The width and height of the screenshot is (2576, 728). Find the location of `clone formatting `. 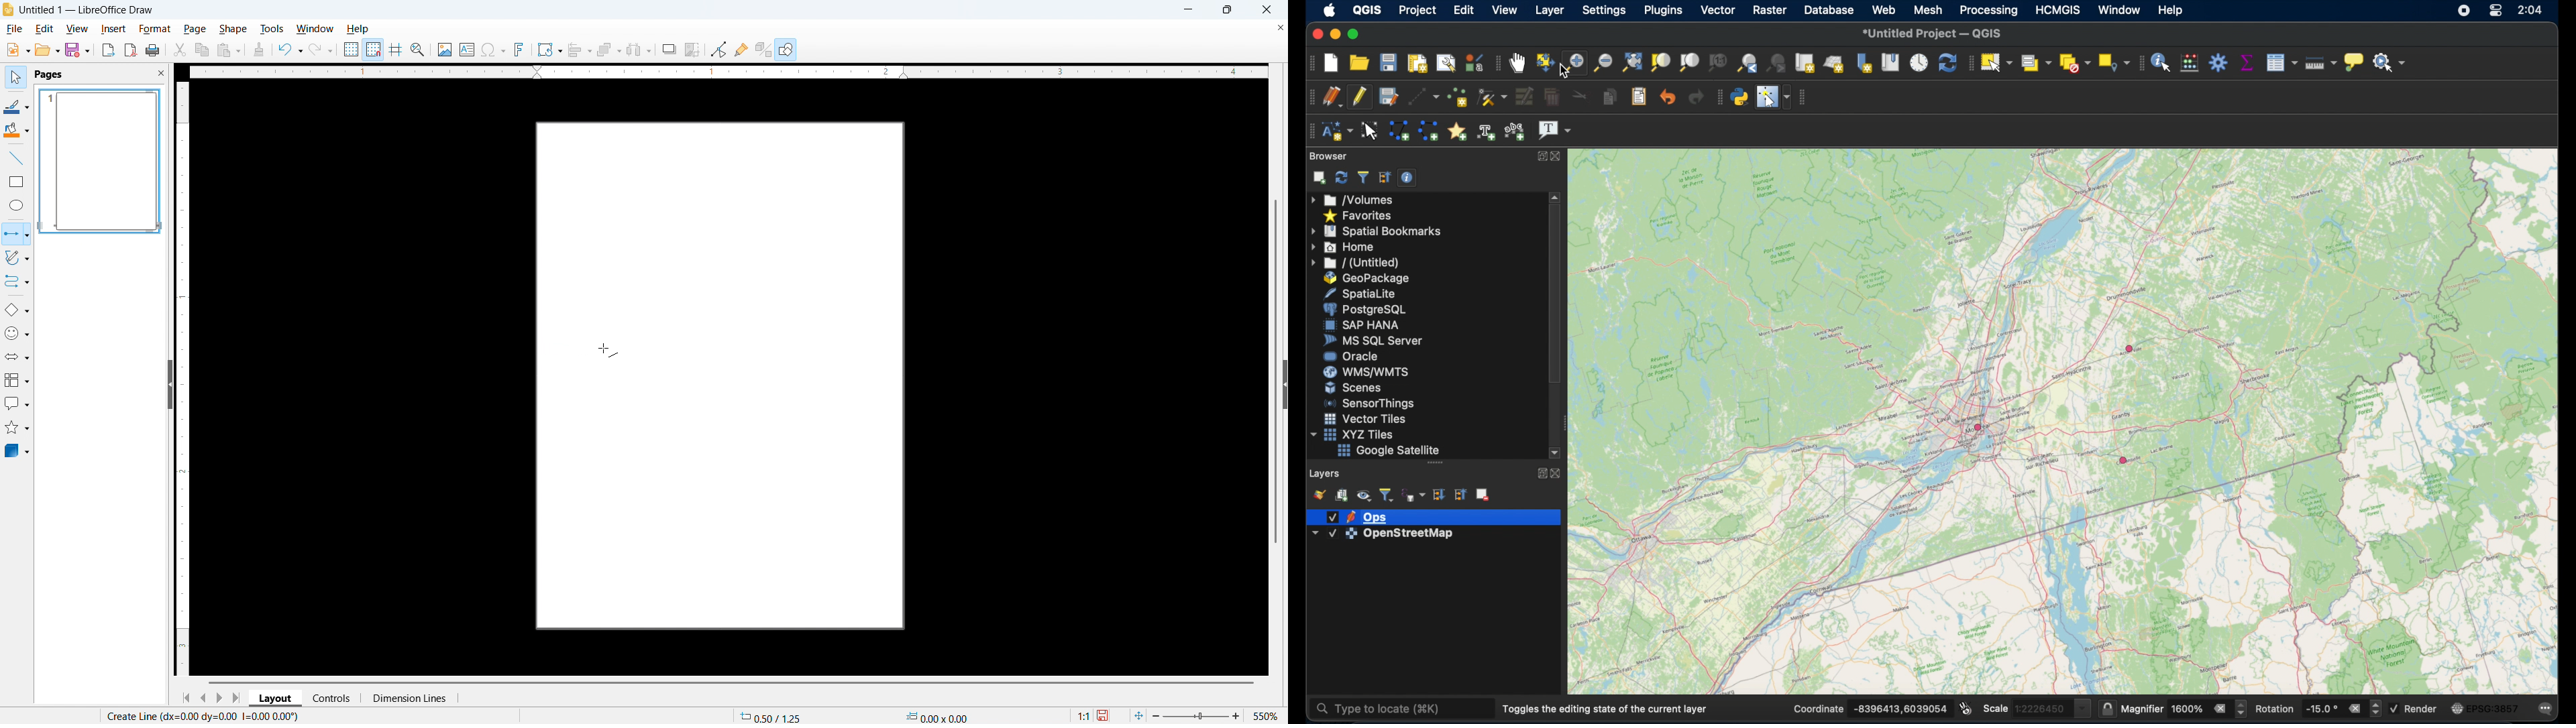

clone formatting  is located at coordinates (259, 50).